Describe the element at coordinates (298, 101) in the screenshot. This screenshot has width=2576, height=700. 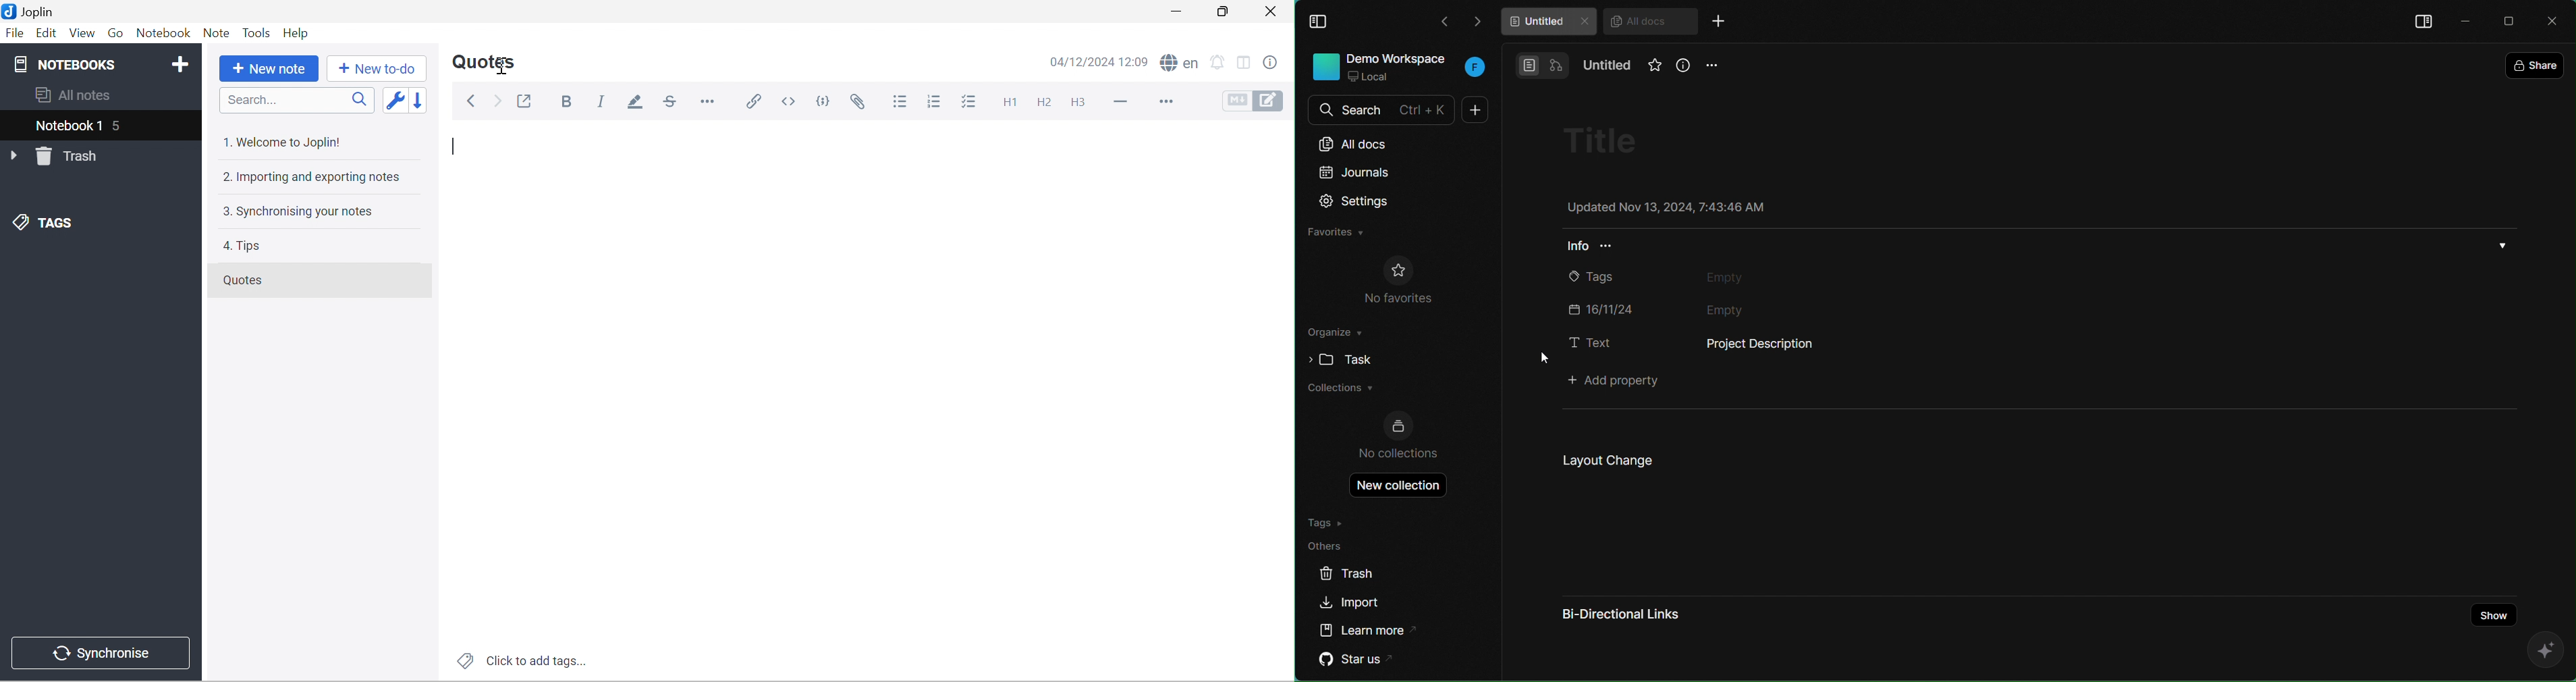
I see `Search` at that location.